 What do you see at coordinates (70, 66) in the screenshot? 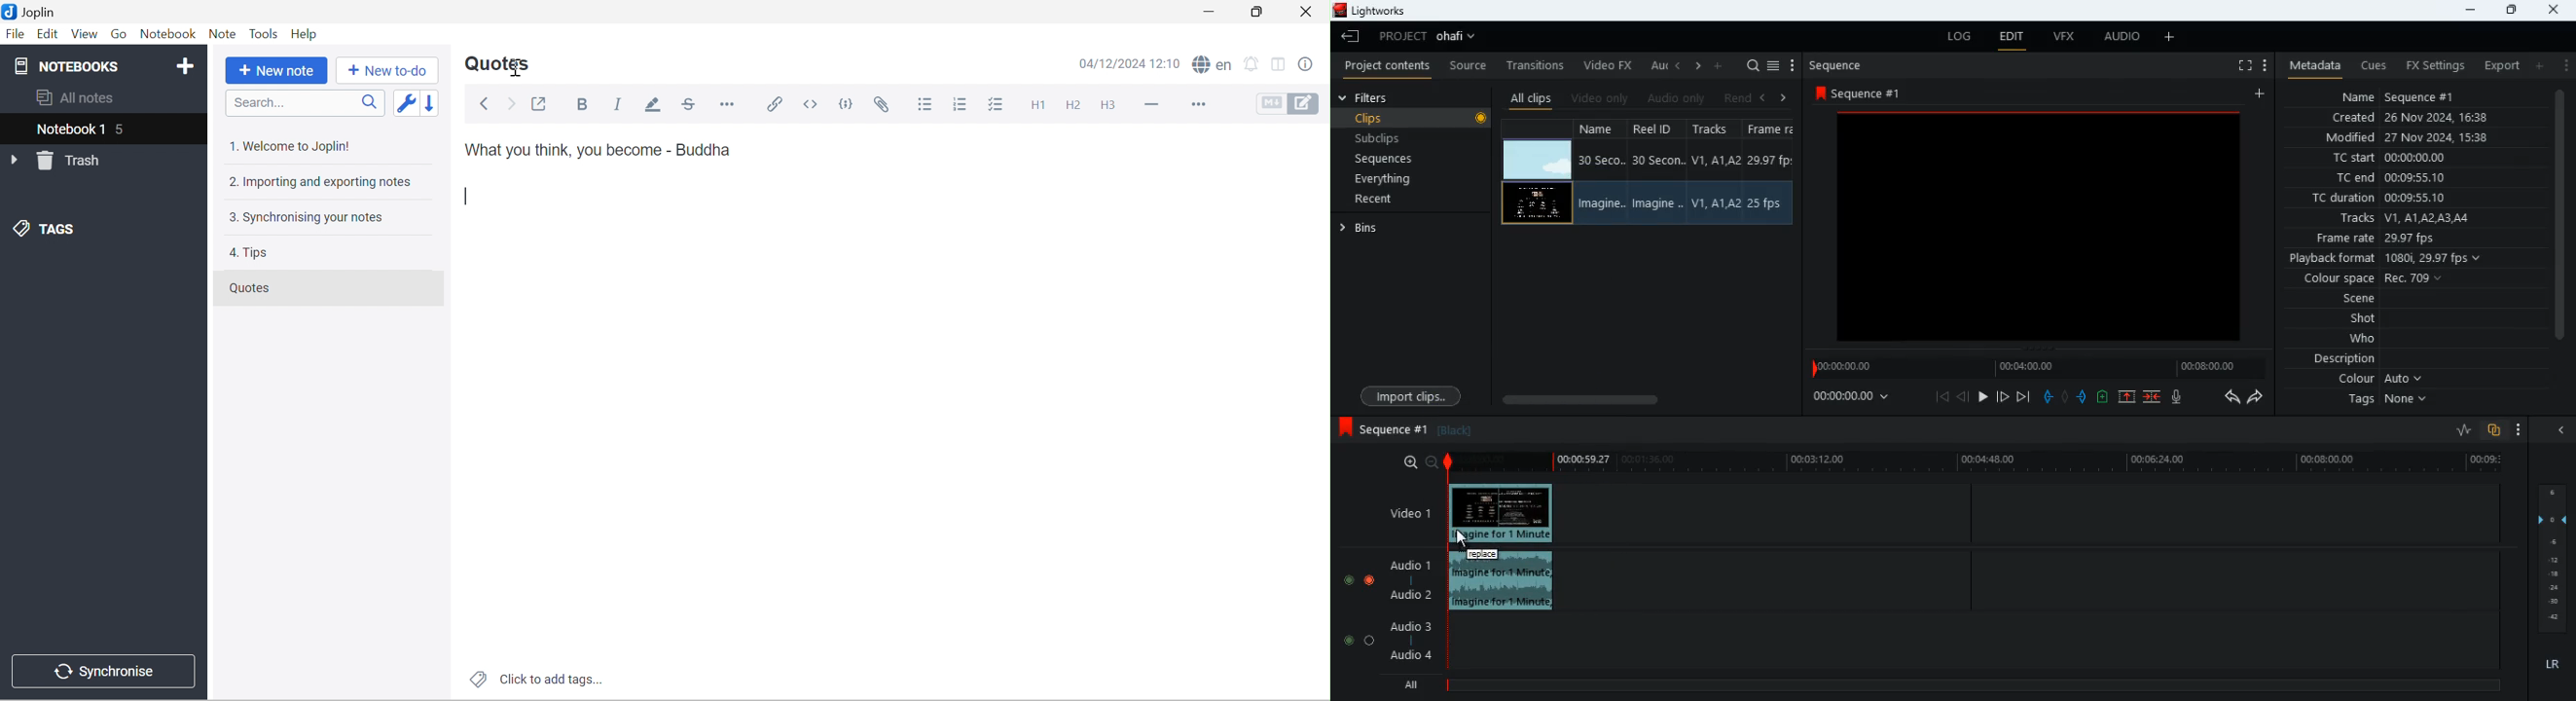
I see `NOTEBOOKS` at bounding box center [70, 66].